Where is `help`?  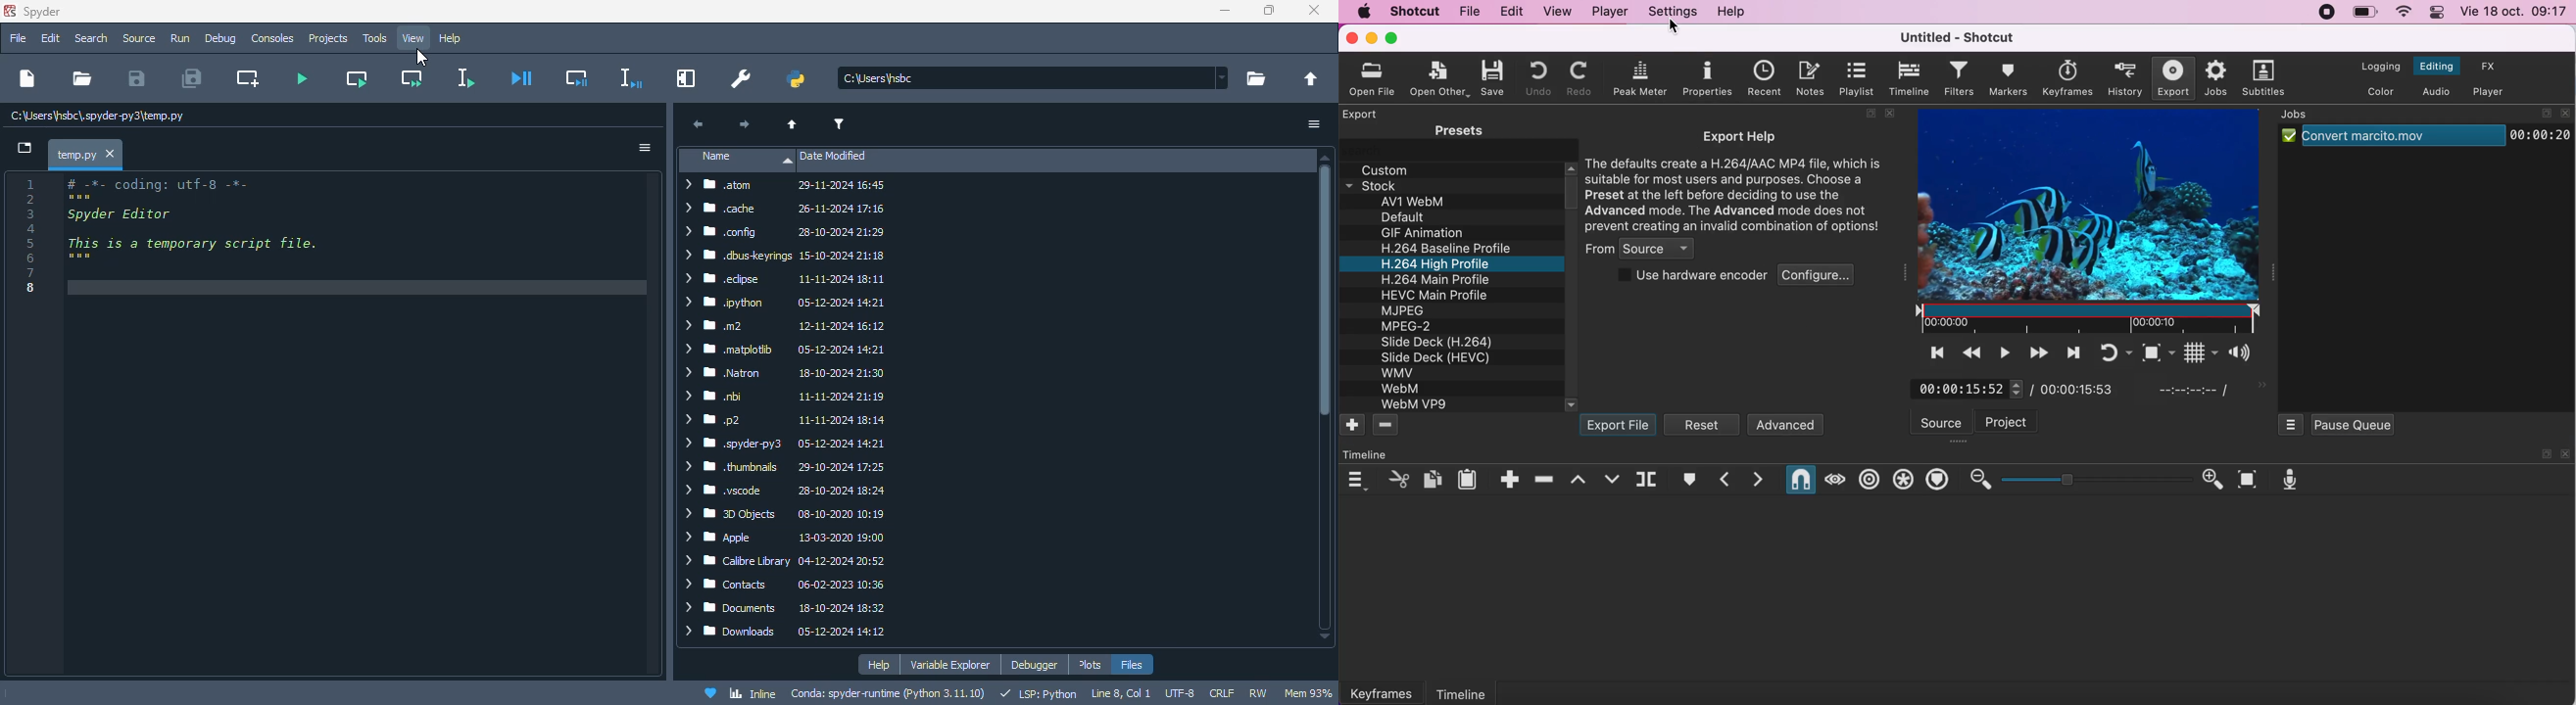
help is located at coordinates (450, 39).